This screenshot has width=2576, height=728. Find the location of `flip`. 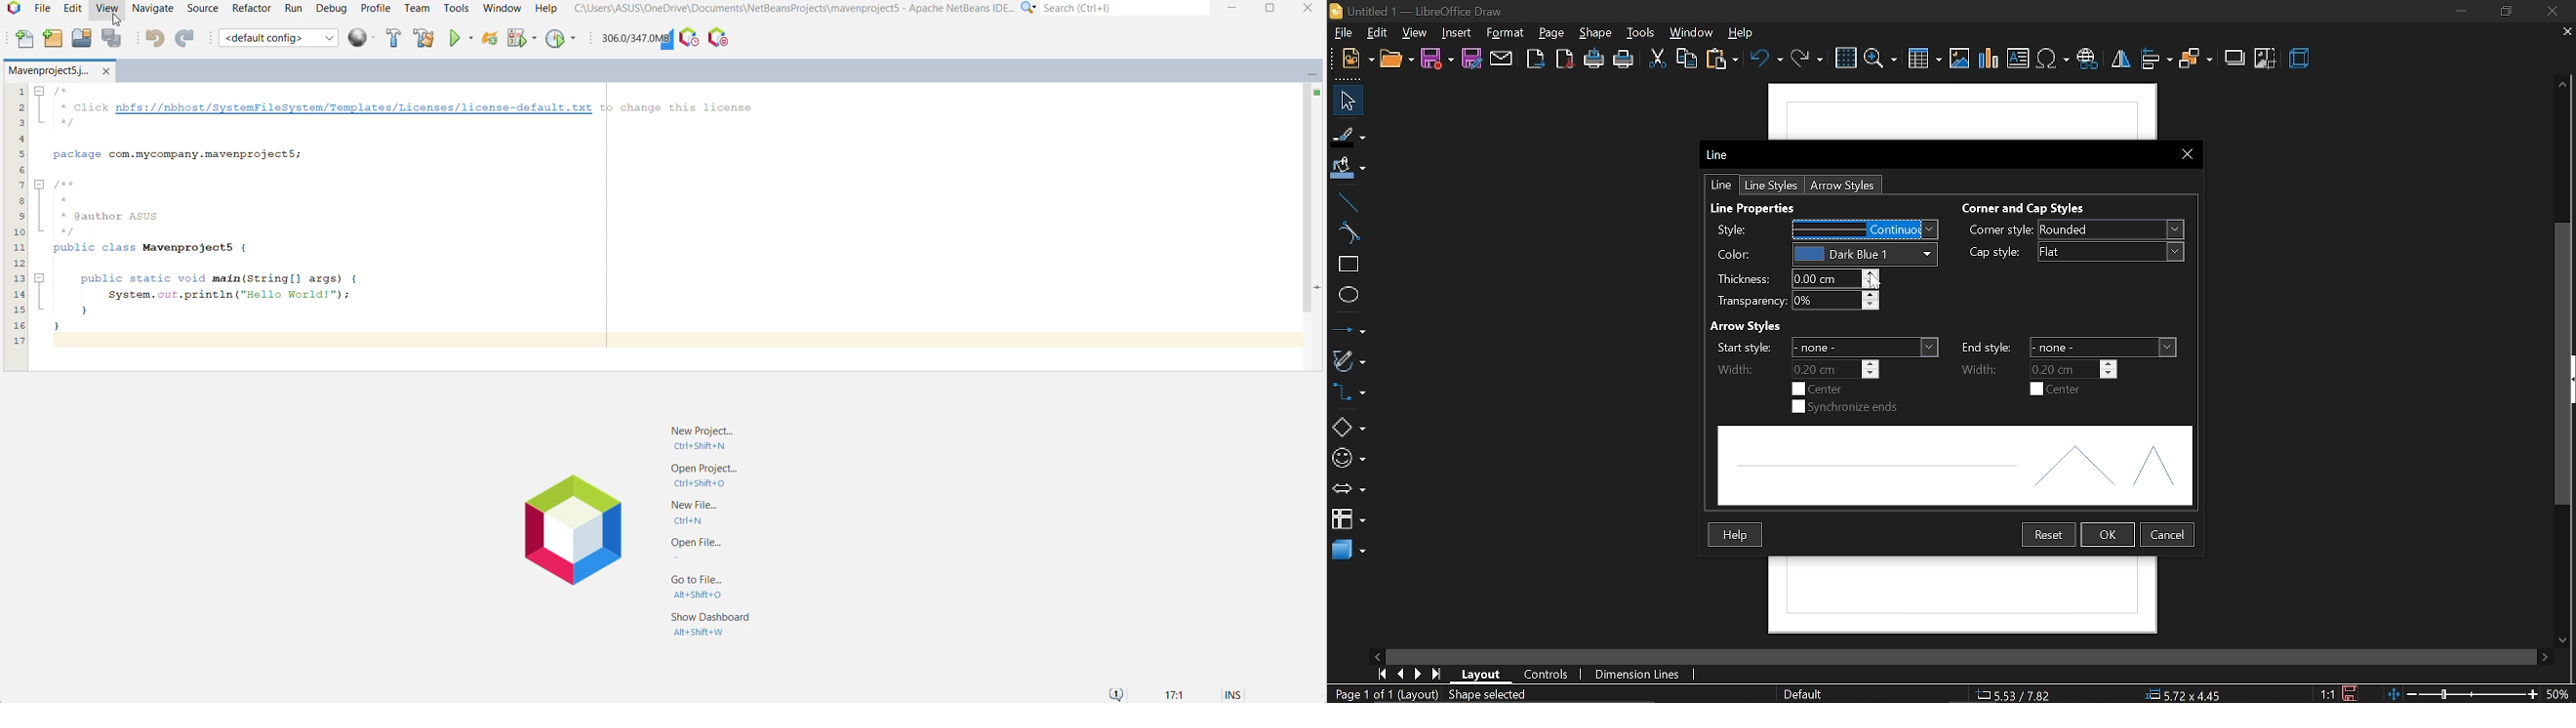

flip is located at coordinates (2119, 62).